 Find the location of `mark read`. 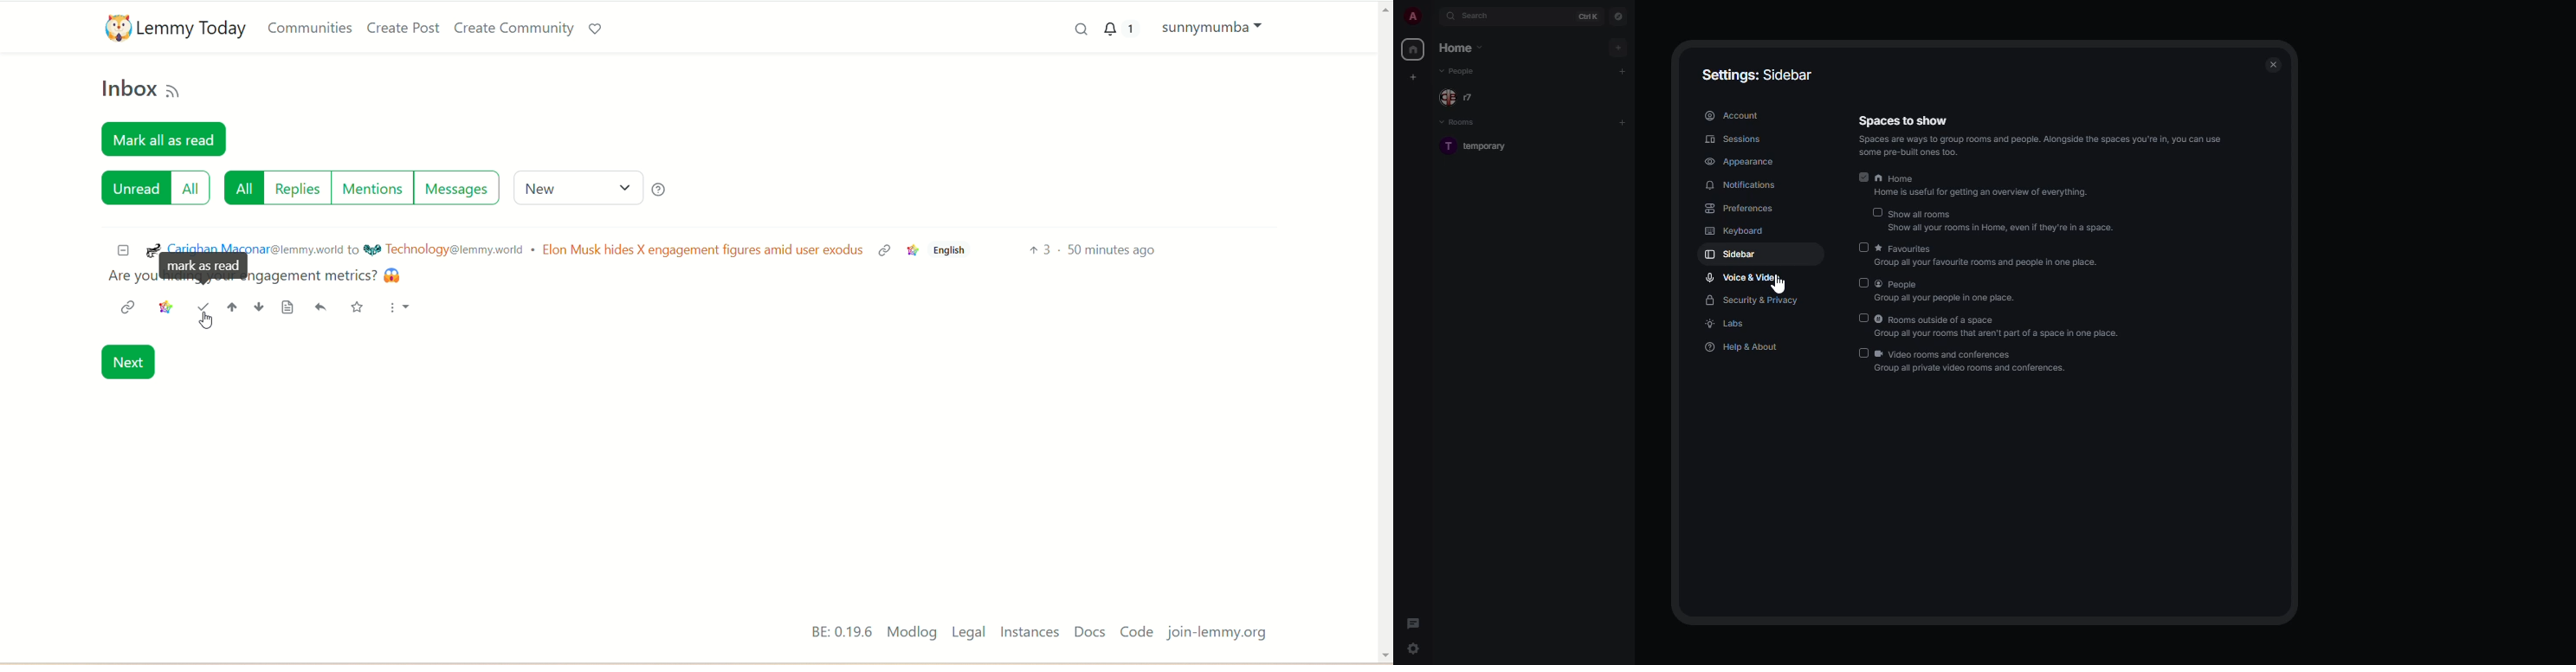

mark read is located at coordinates (203, 306).